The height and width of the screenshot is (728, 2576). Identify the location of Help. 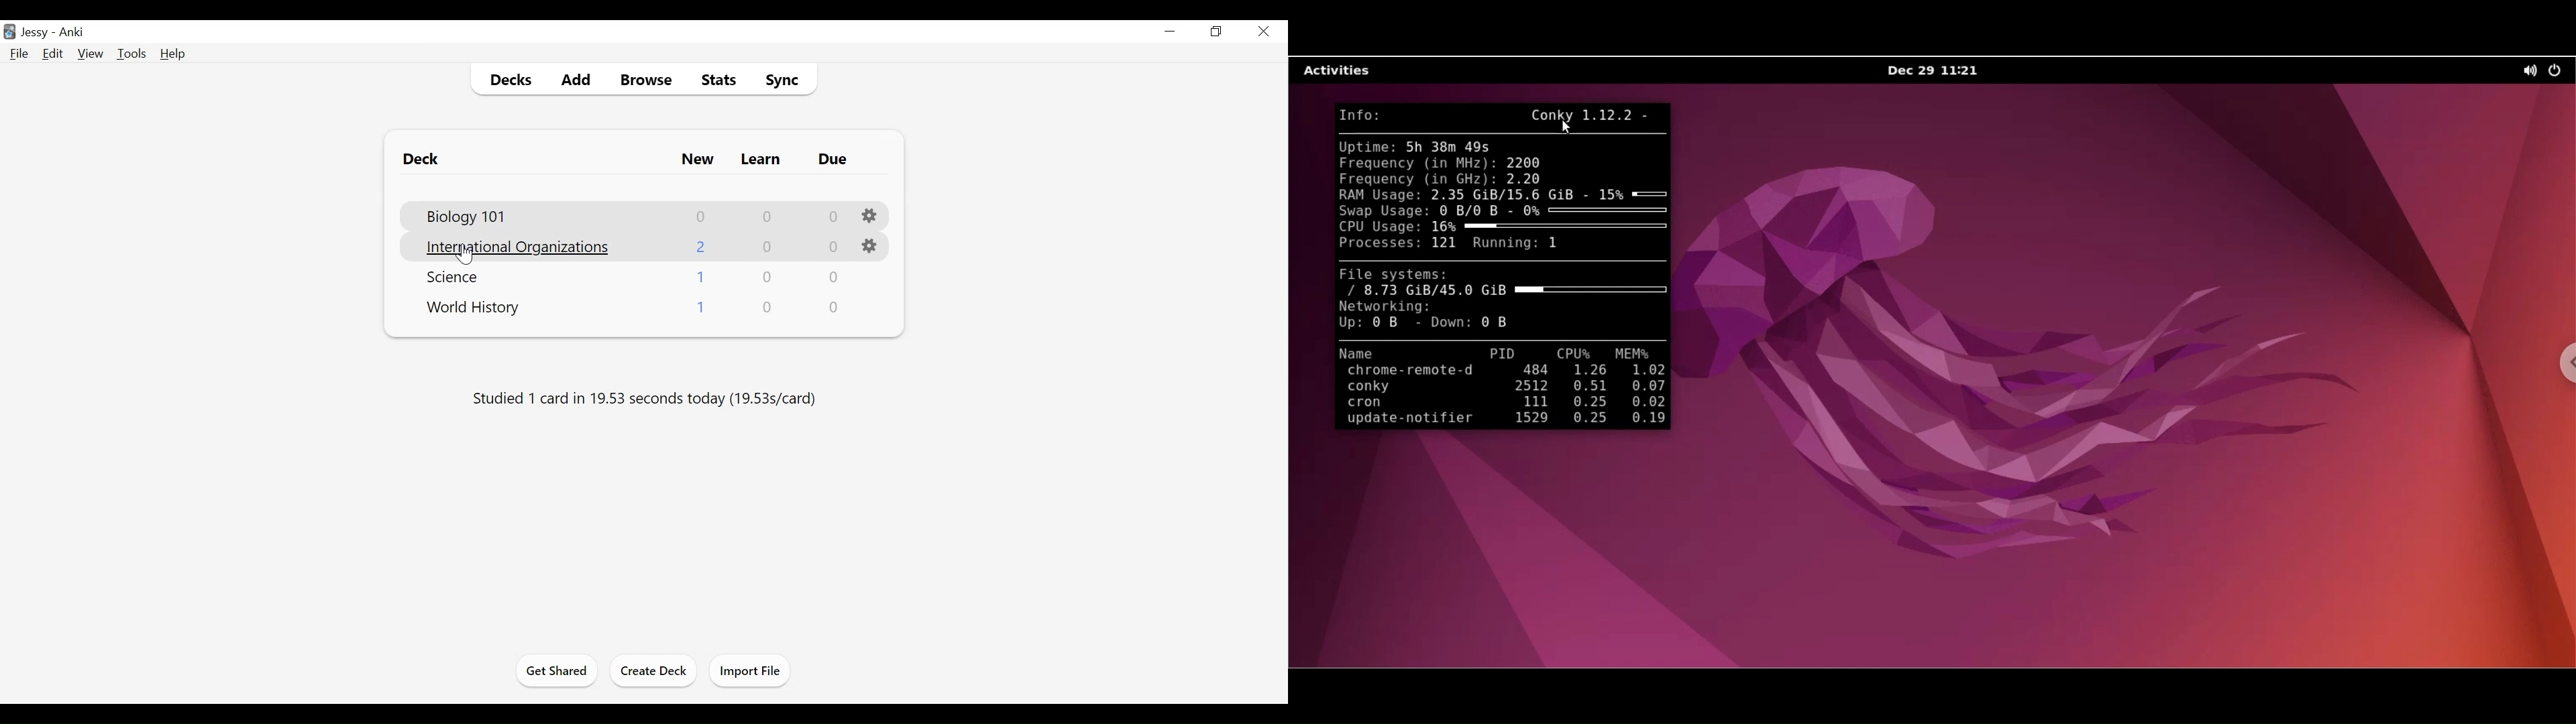
(172, 54).